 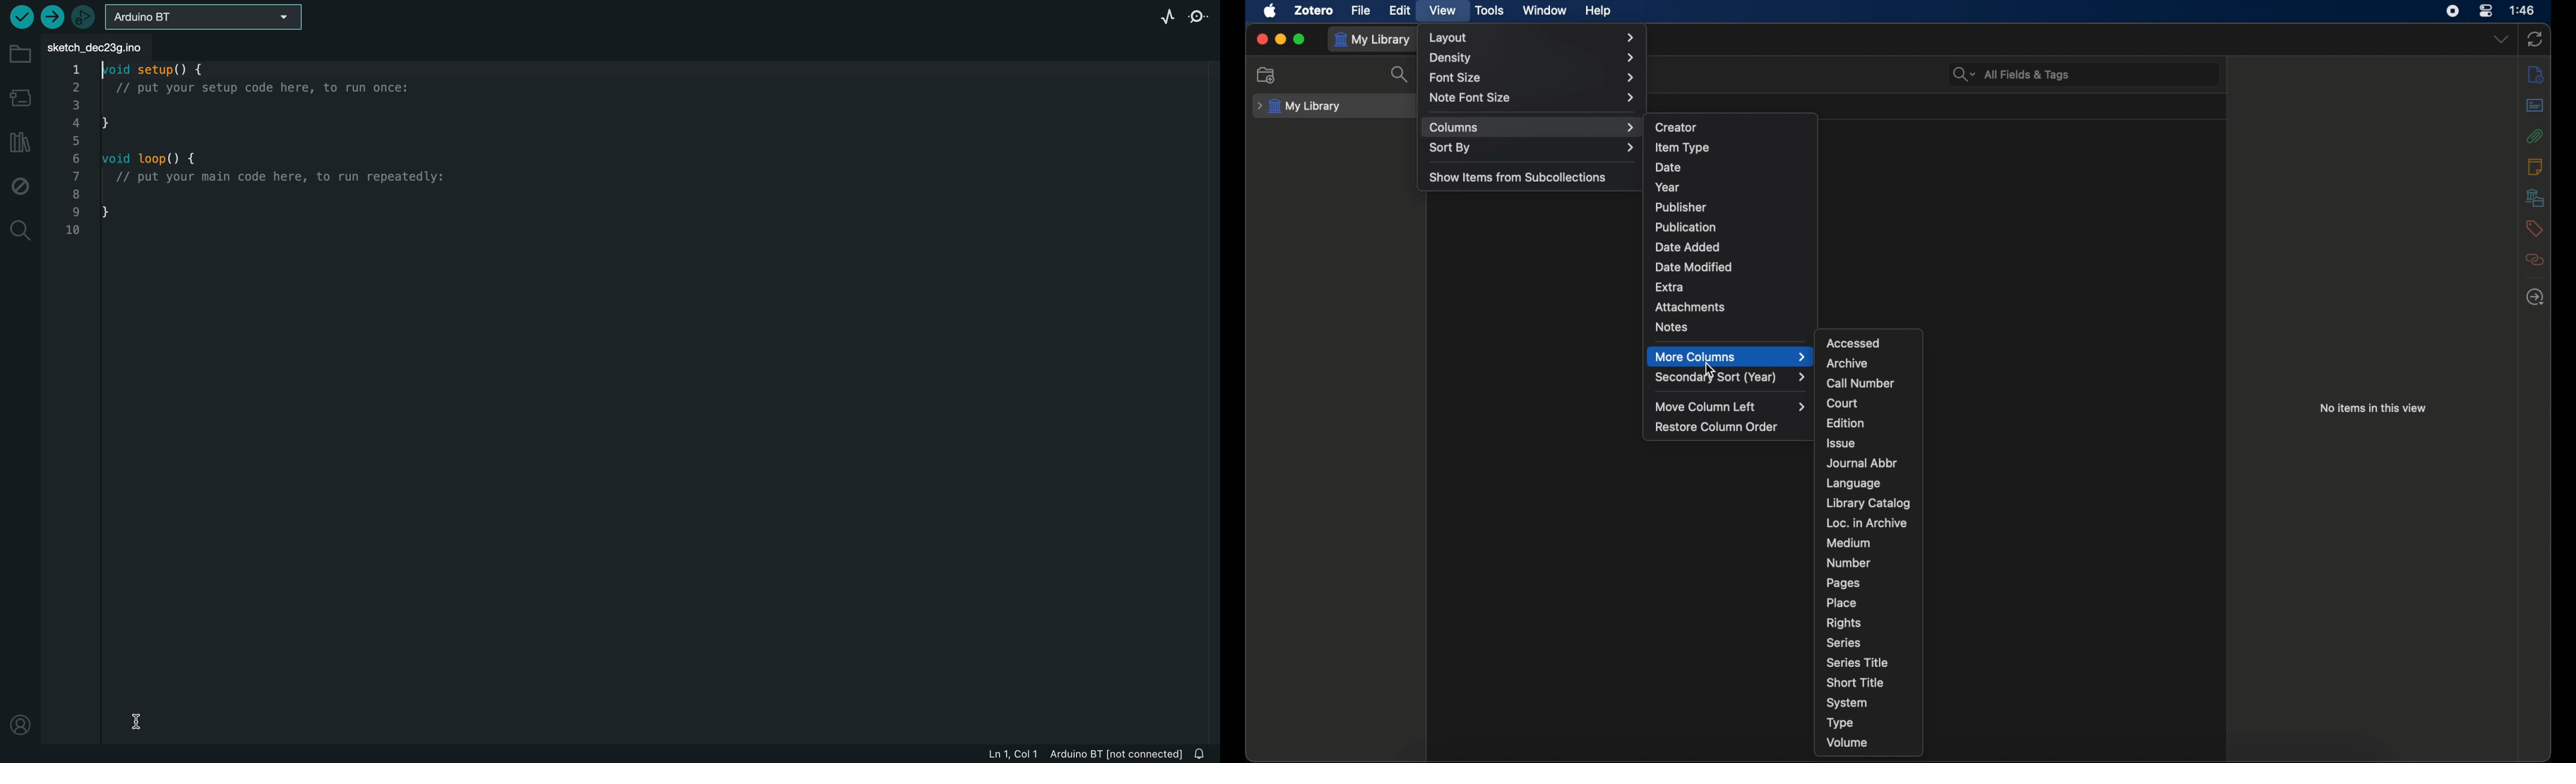 What do you see at coordinates (1849, 543) in the screenshot?
I see `medium` at bounding box center [1849, 543].